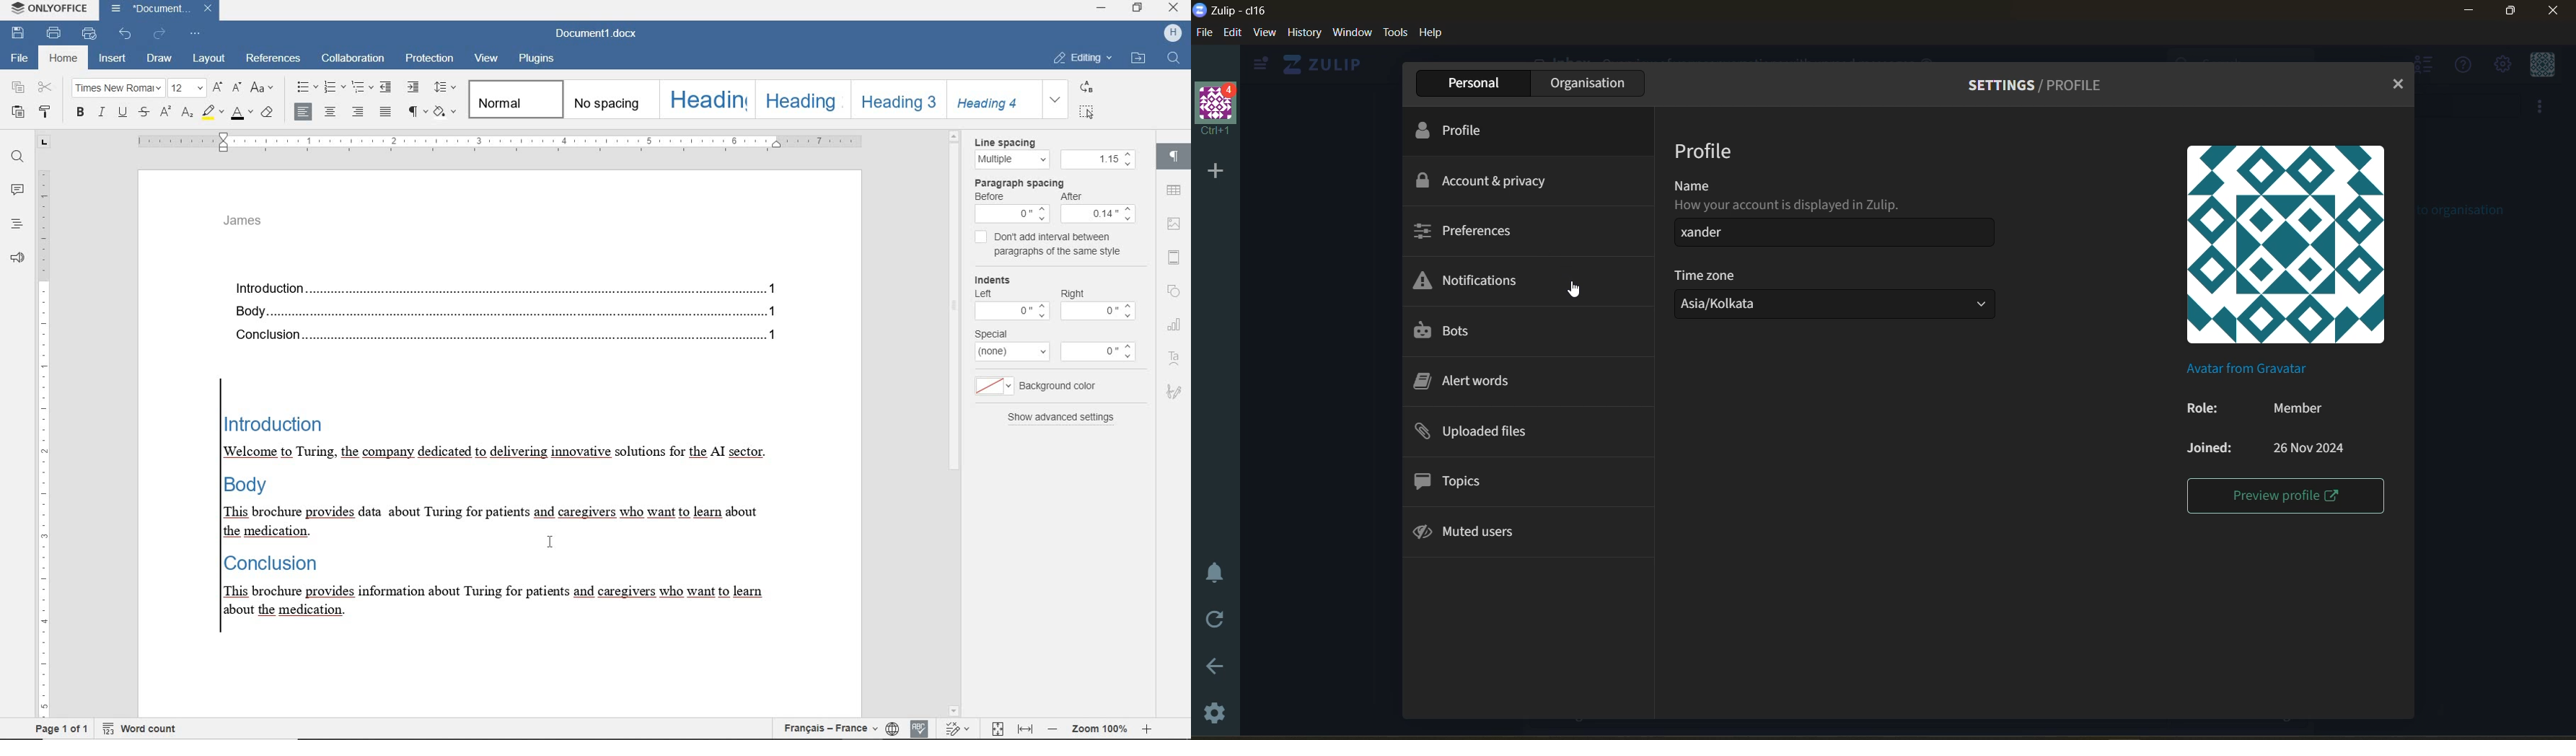 The image size is (2576, 756). I want to click on justified, so click(385, 111).